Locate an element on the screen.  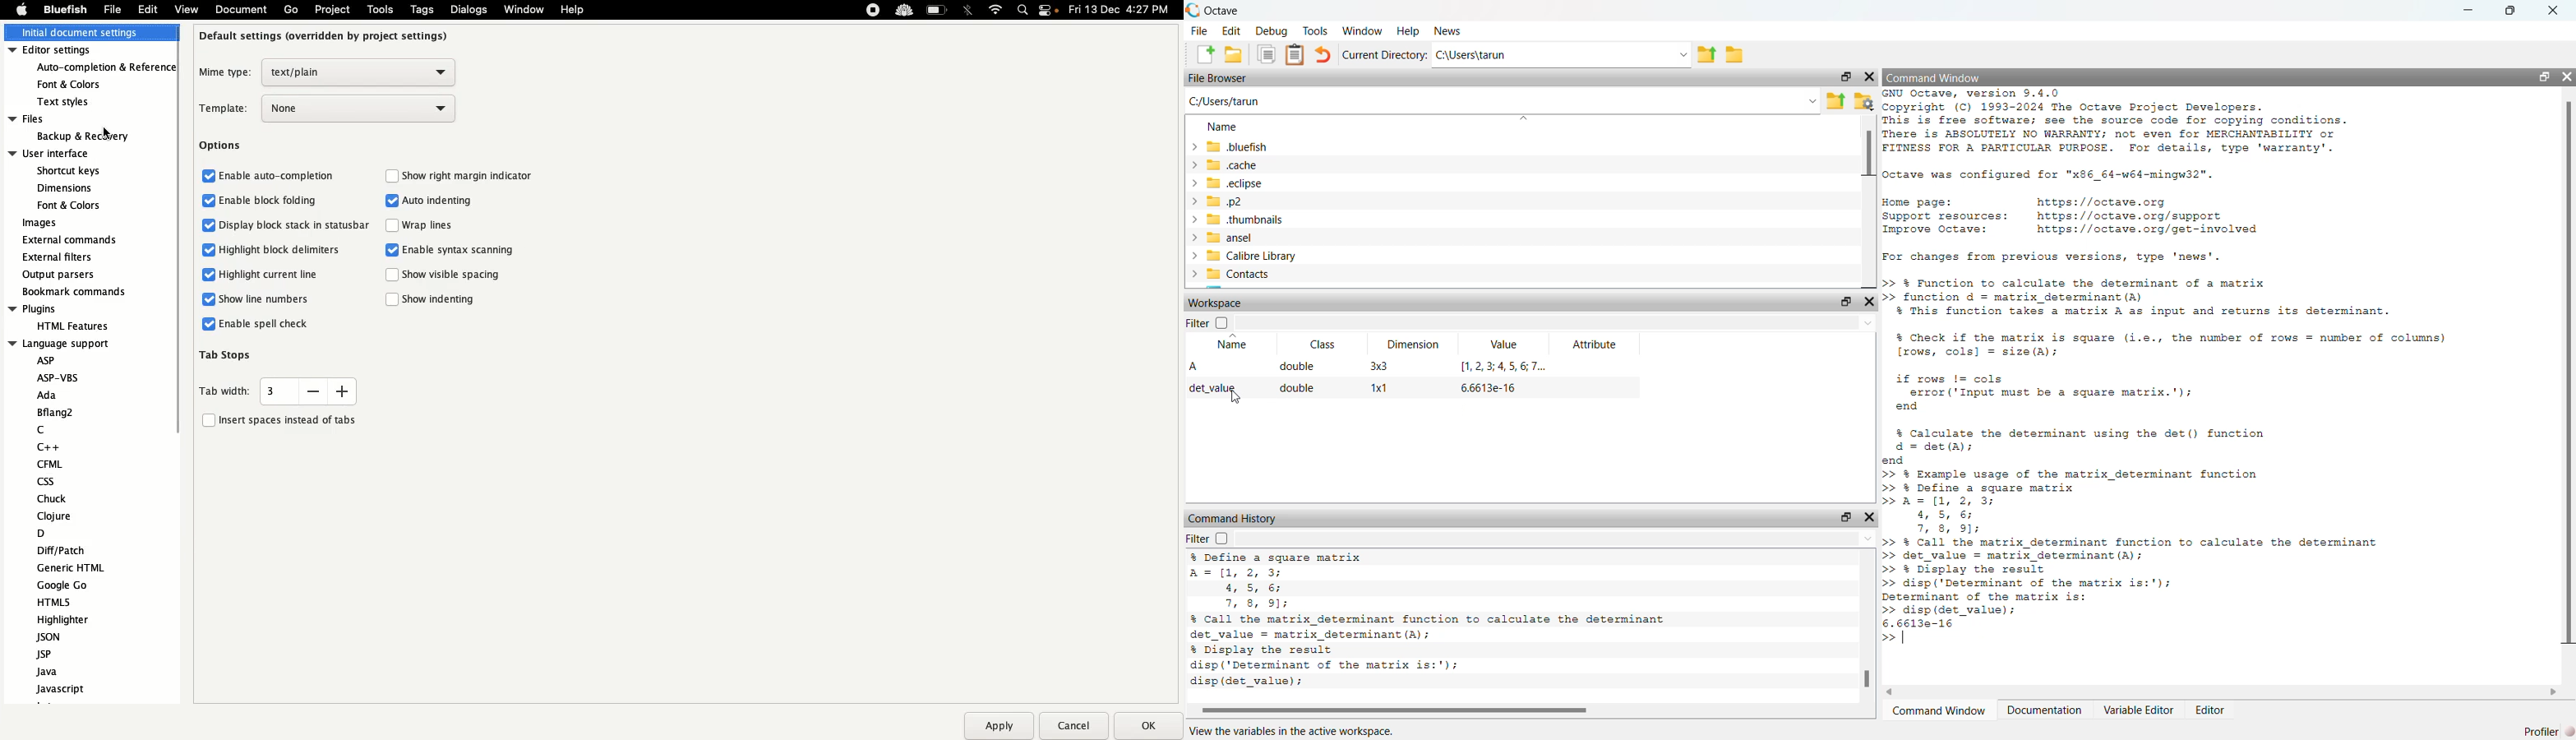
A is located at coordinates (1194, 366).